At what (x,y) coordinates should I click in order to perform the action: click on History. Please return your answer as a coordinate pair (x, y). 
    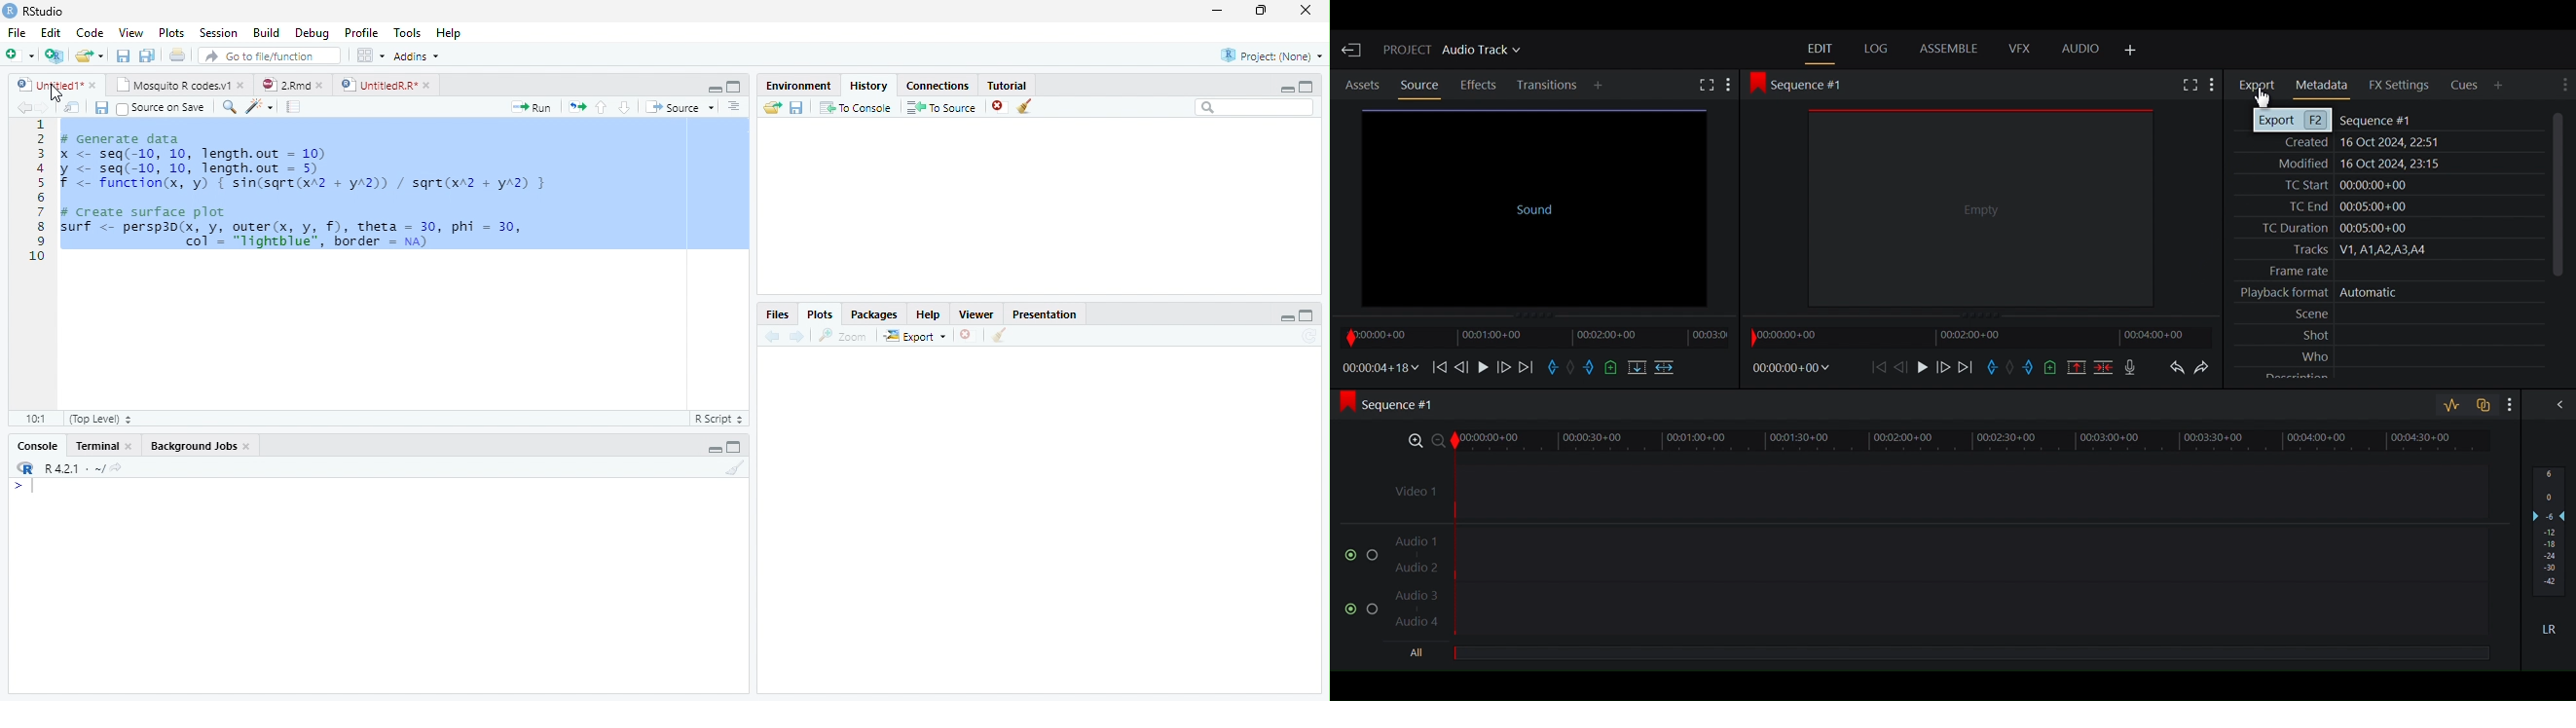
    Looking at the image, I should click on (869, 85).